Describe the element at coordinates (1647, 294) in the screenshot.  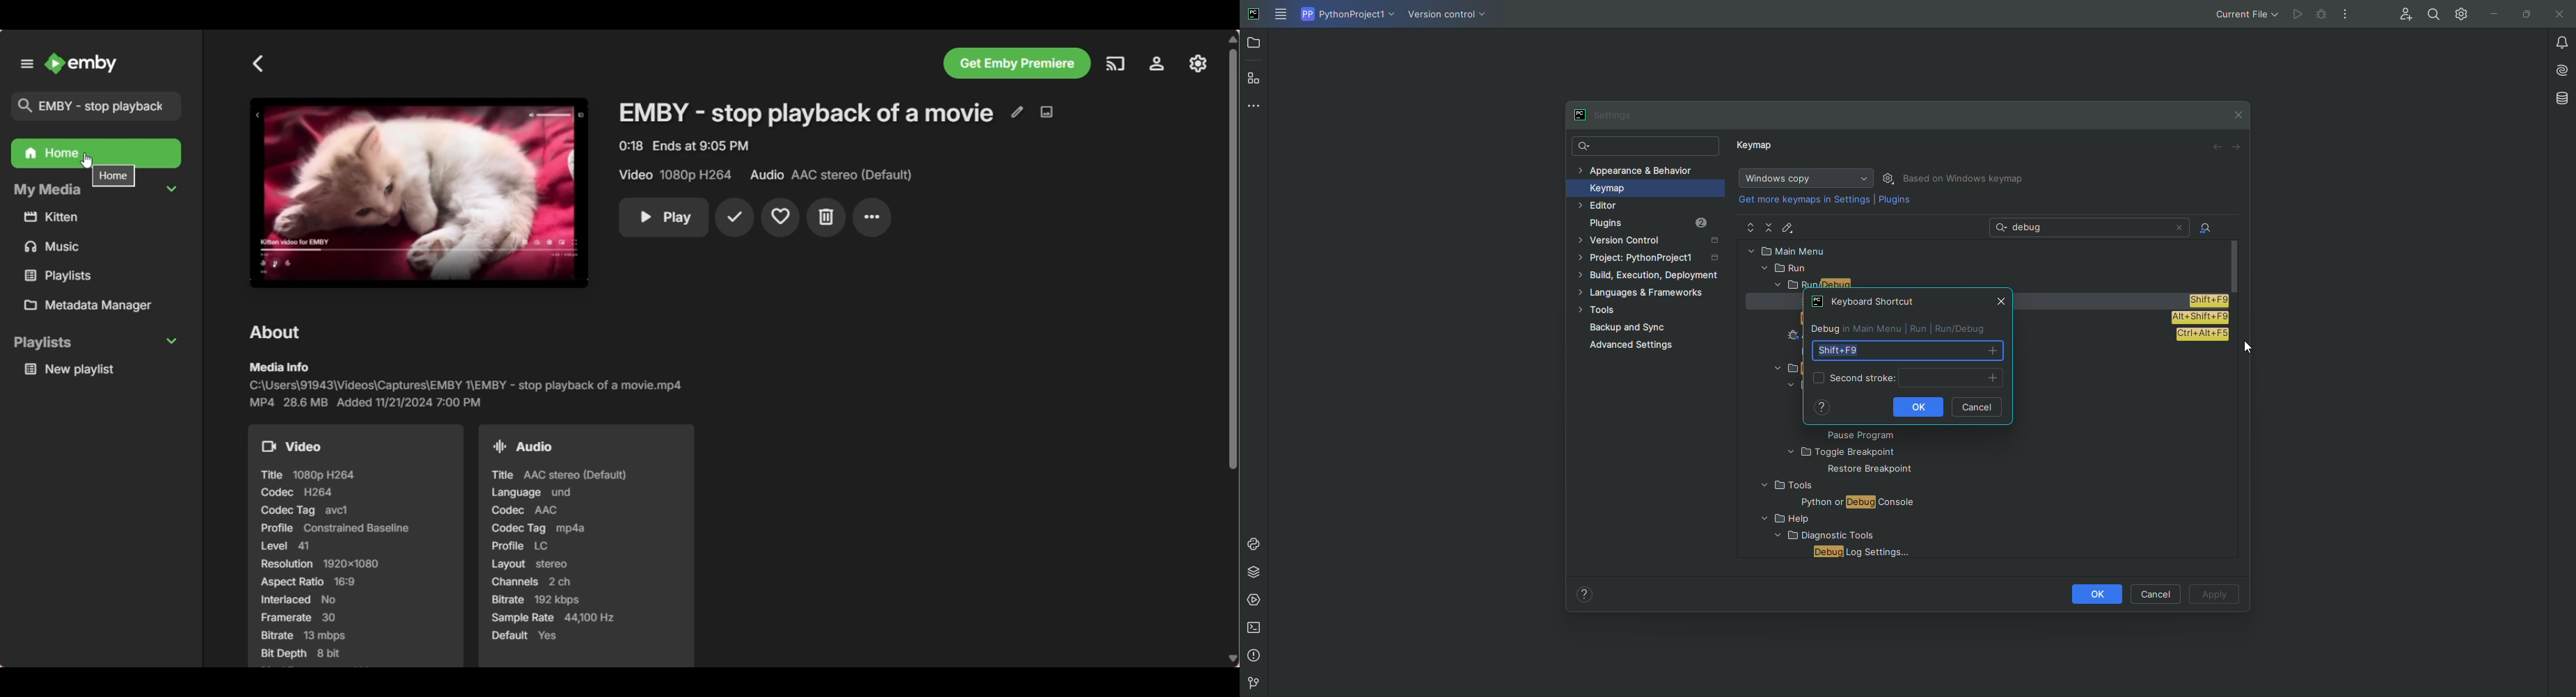
I see `Languages and Framework` at that location.